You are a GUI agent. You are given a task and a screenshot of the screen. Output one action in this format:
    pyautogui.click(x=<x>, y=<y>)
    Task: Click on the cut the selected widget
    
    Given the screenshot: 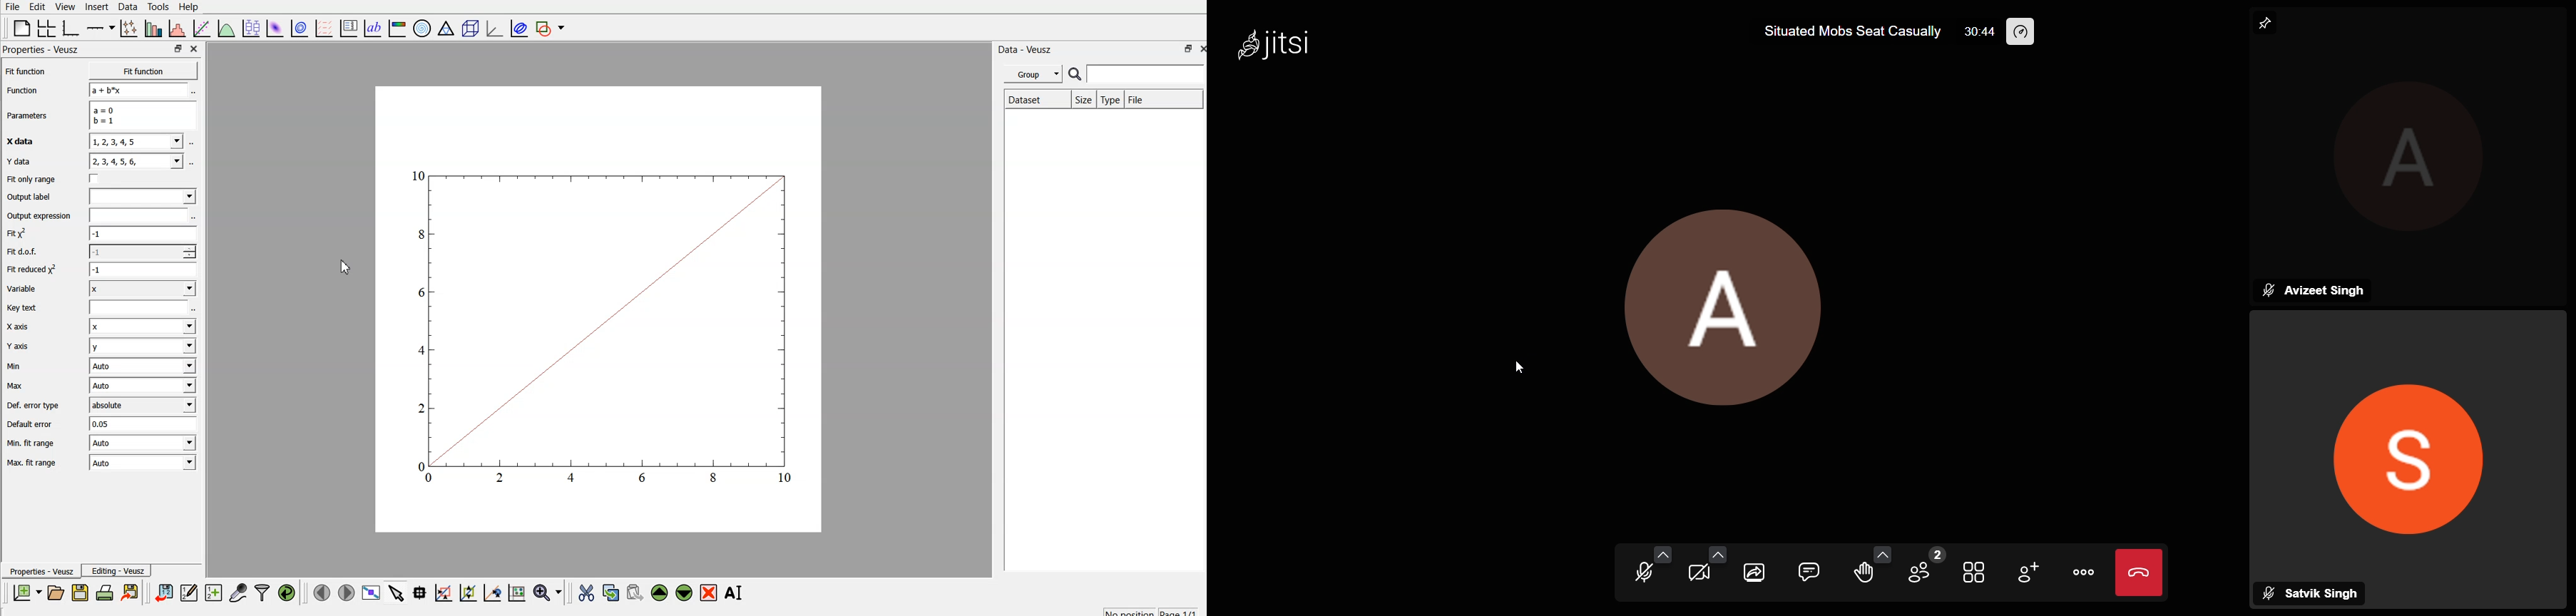 What is the action you would take?
    pyautogui.click(x=585, y=595)
    